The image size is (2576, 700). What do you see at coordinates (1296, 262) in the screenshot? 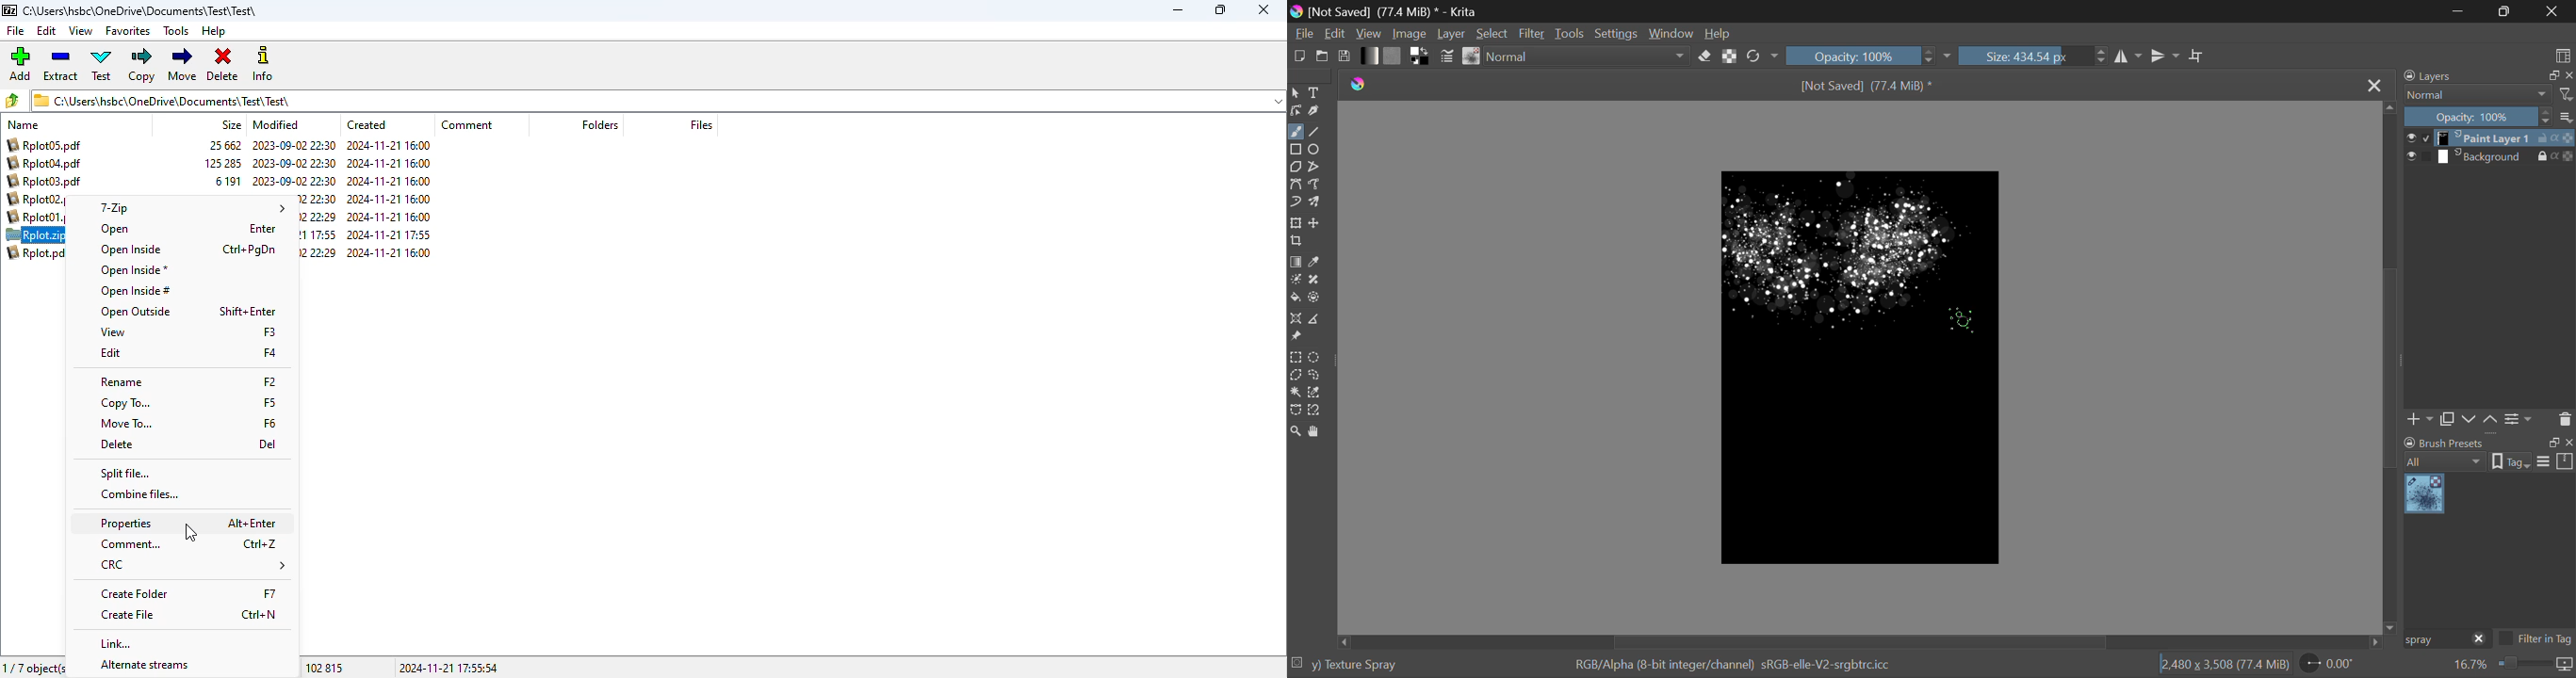
I see `Gradient Fill` at bounding box center [1296, 262].